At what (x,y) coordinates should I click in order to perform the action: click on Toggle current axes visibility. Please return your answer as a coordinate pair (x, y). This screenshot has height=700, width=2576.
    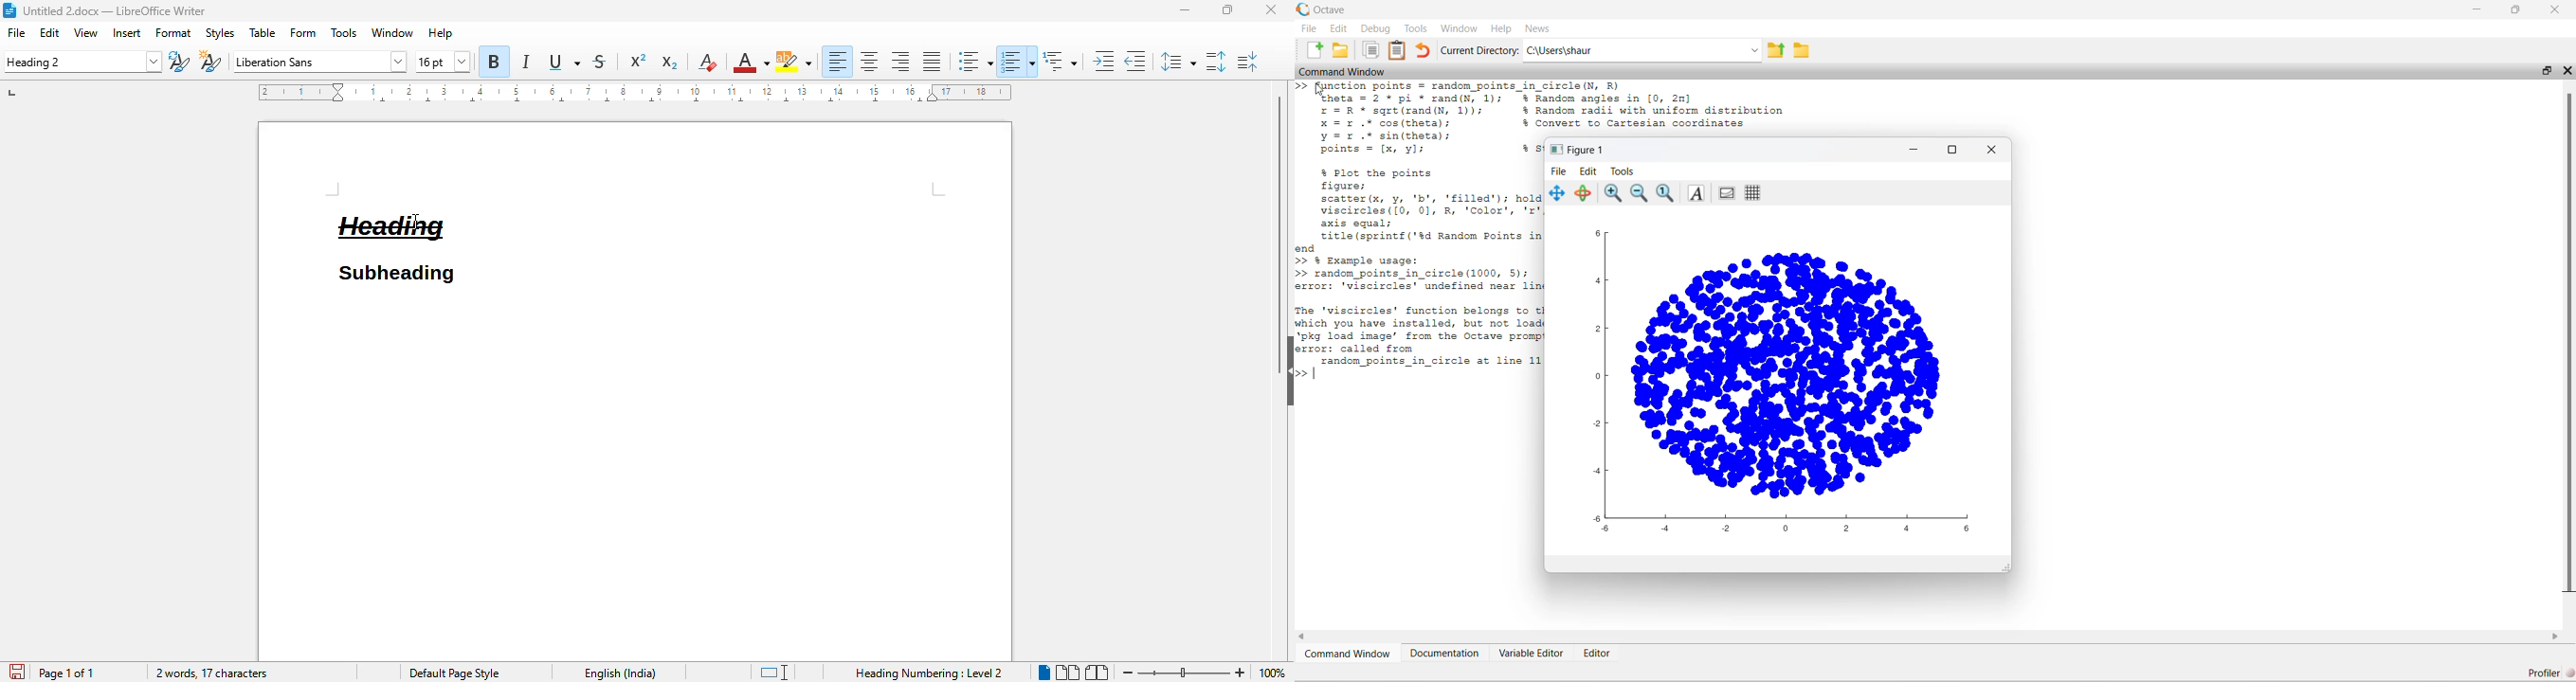
    Looking at the image, I should click on (1726, 193).